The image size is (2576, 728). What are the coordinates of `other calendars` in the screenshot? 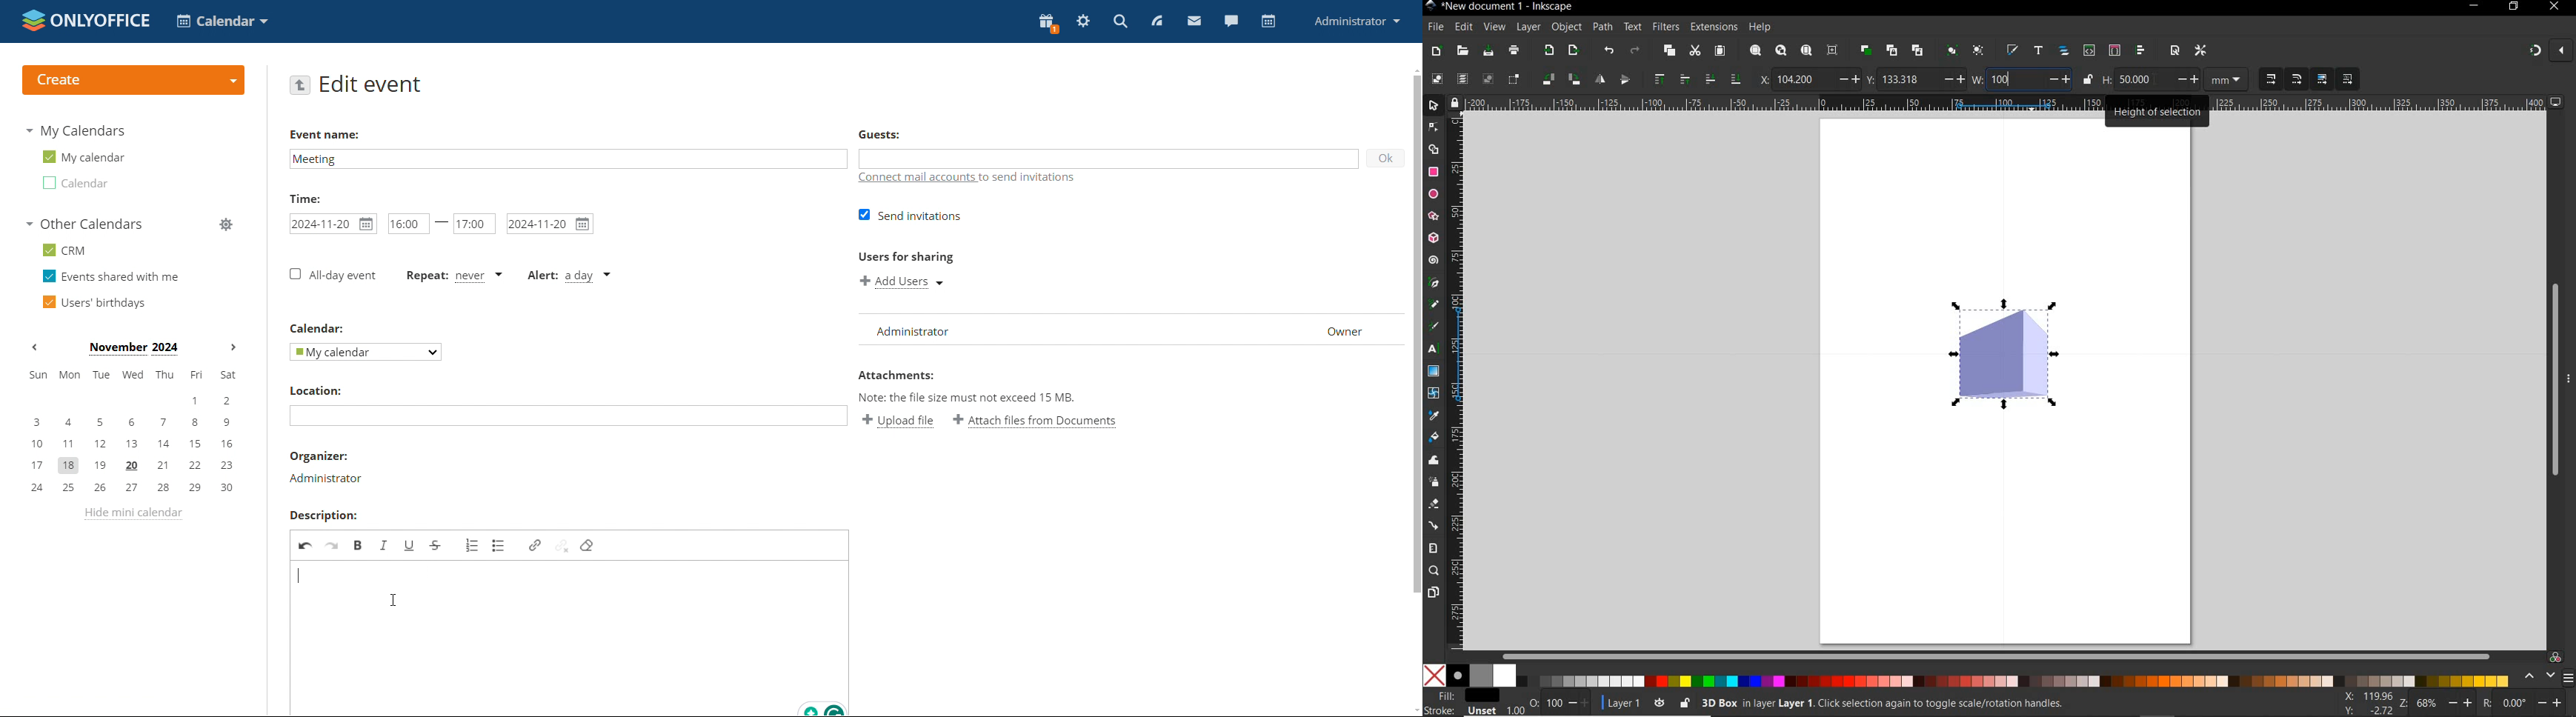 It's located at (84, 224).